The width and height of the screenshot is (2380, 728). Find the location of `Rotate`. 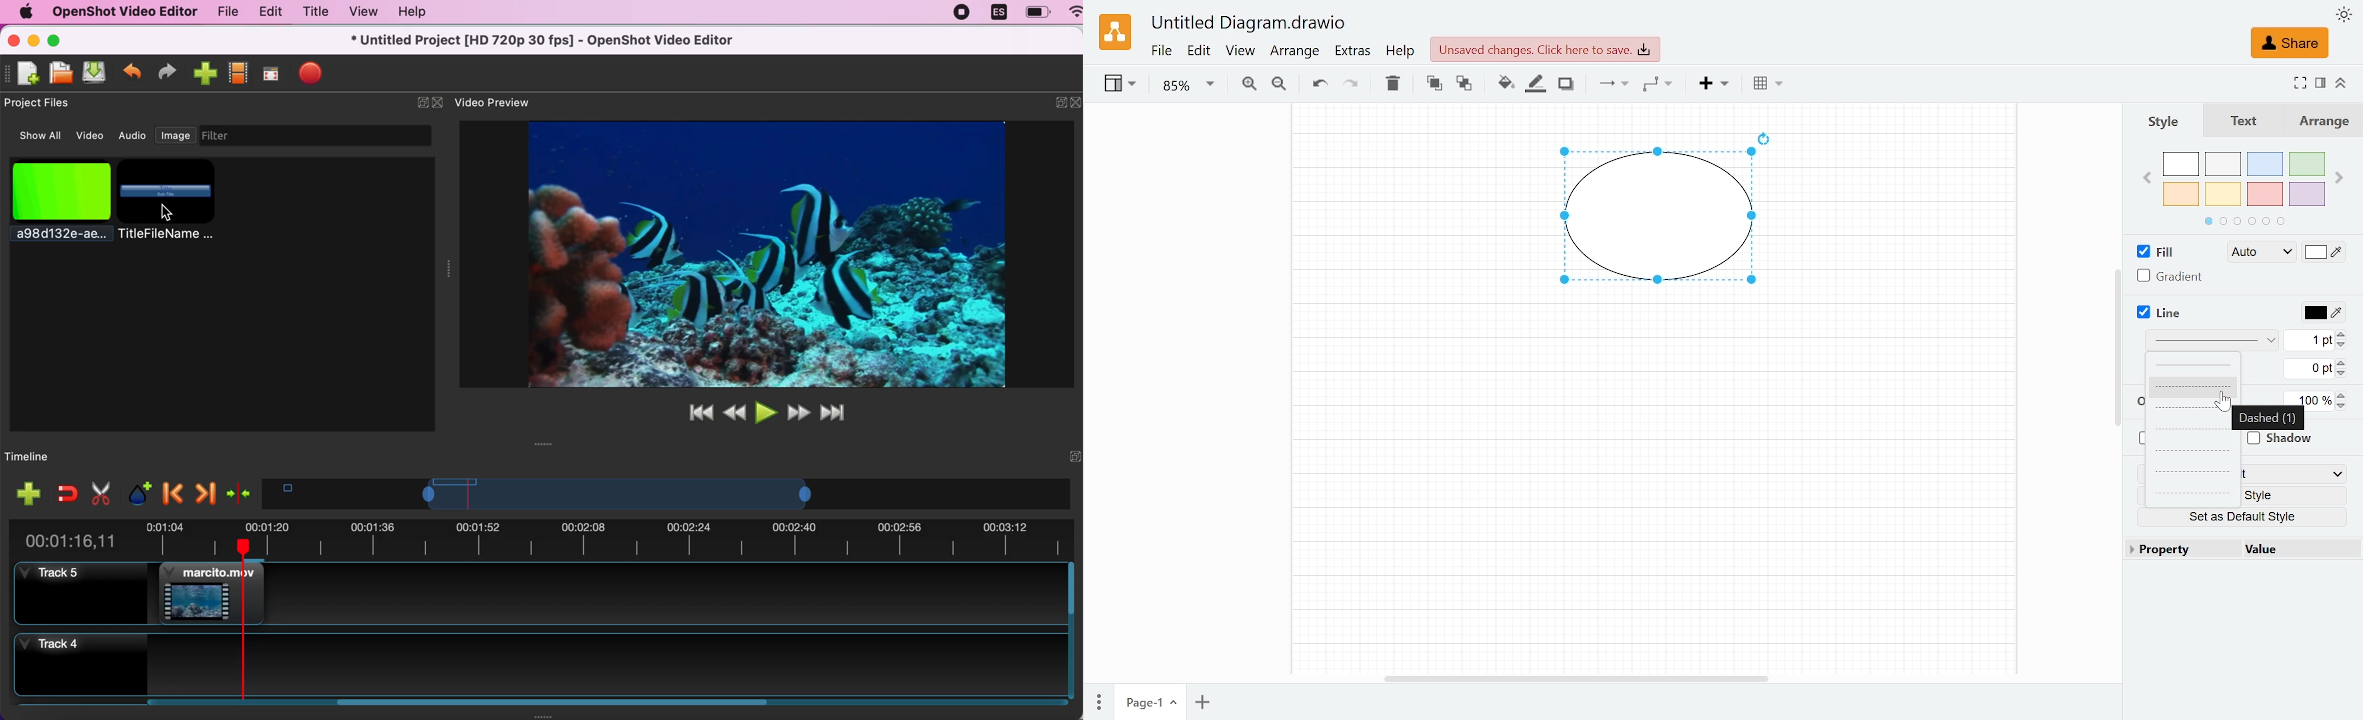

Rotate is located at coordinates (1766, 136).